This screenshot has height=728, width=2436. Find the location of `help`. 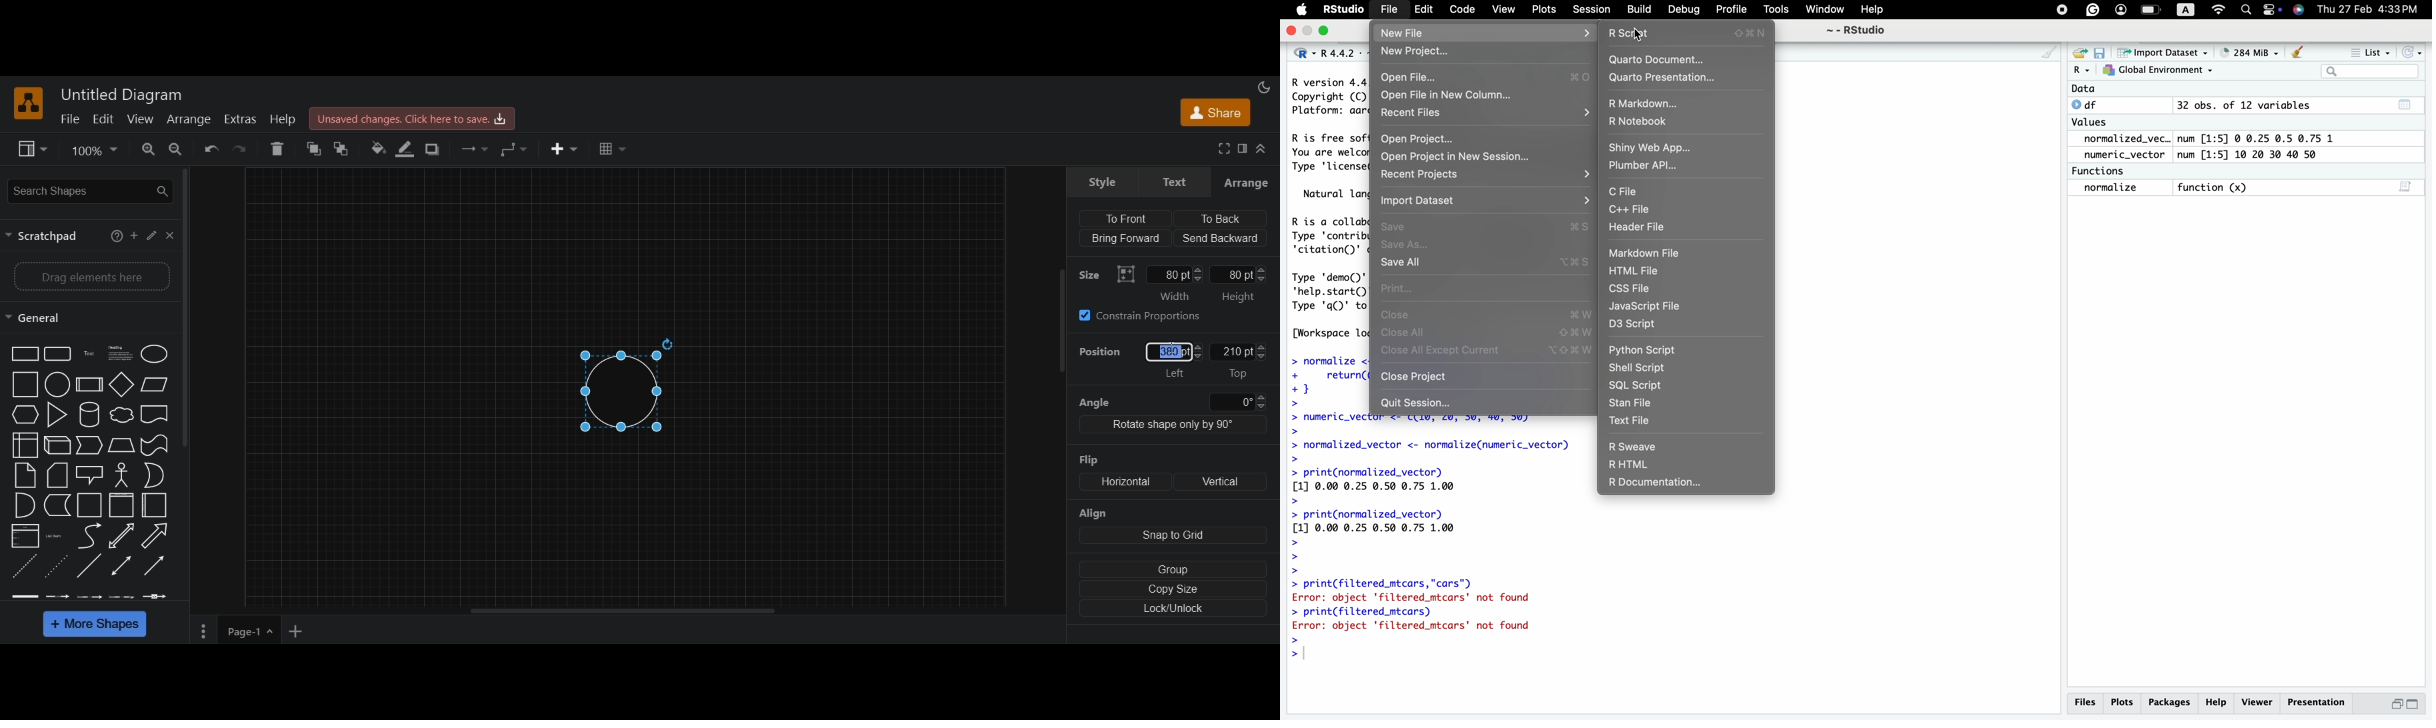

help is located at coordinates (154, 235).